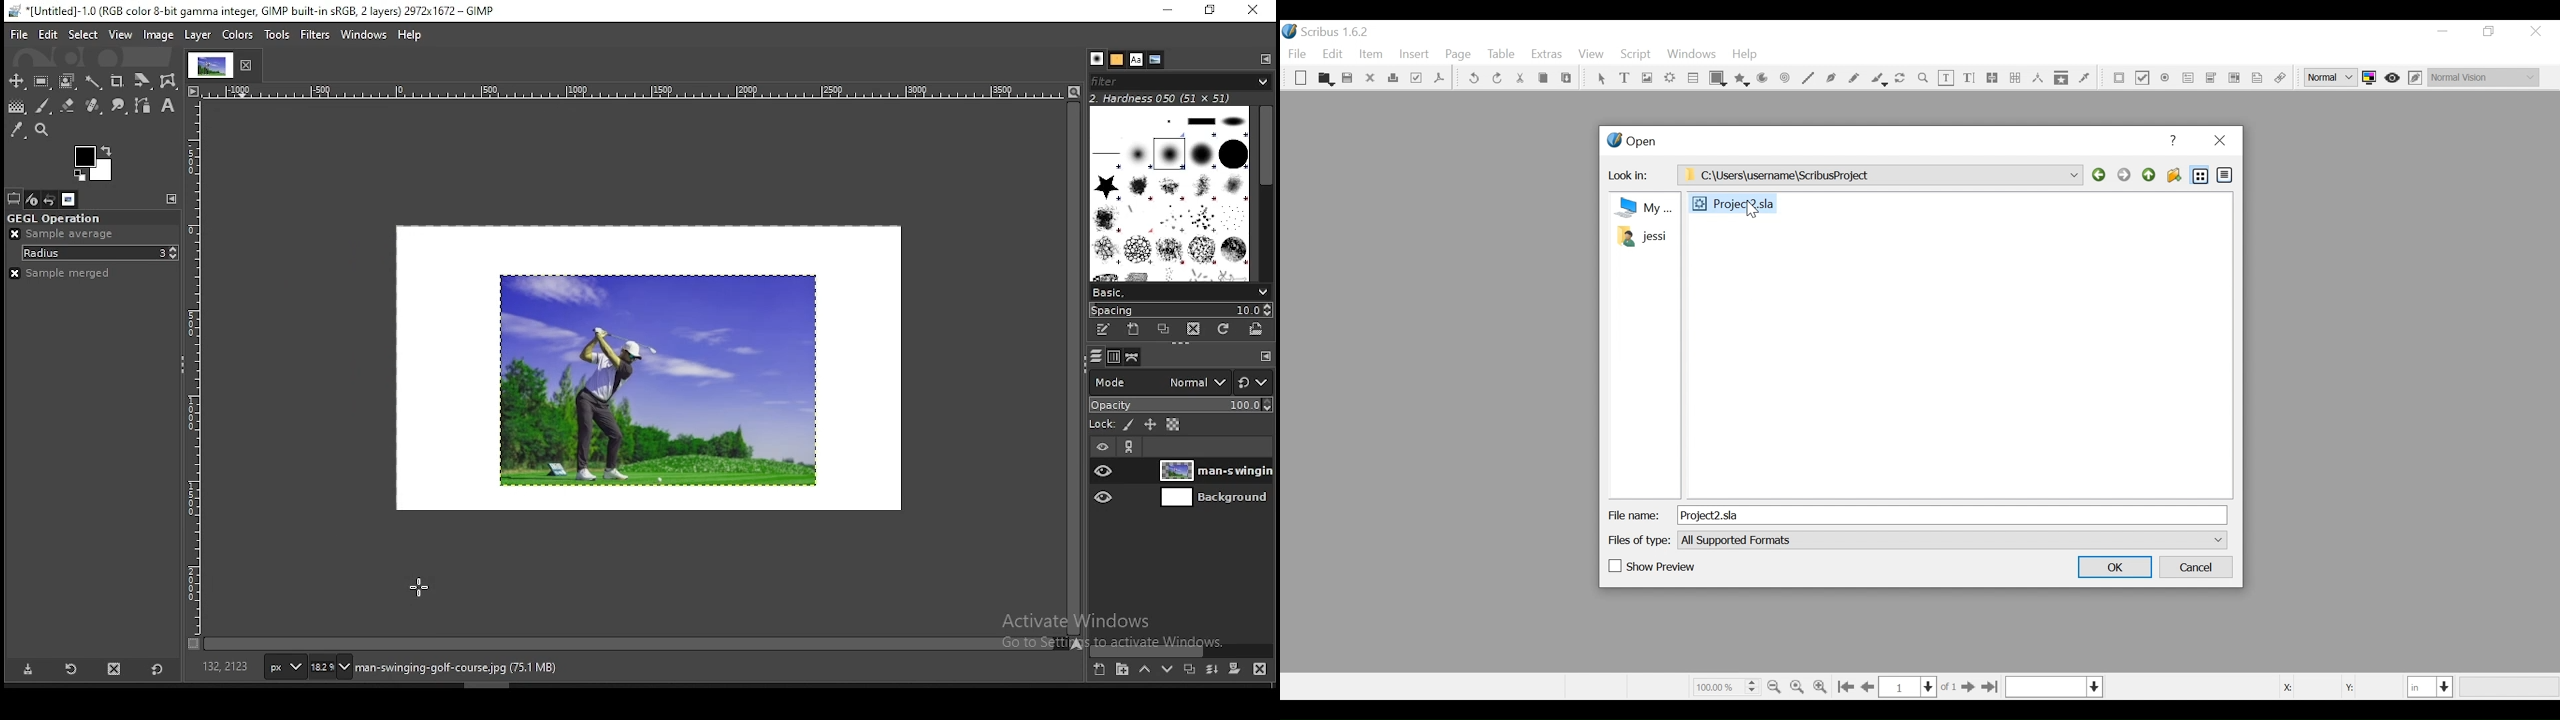  What do you see at coordinates (1693, 79) in the screenshot?
I see `Table` at bounding box center [1693, 79].